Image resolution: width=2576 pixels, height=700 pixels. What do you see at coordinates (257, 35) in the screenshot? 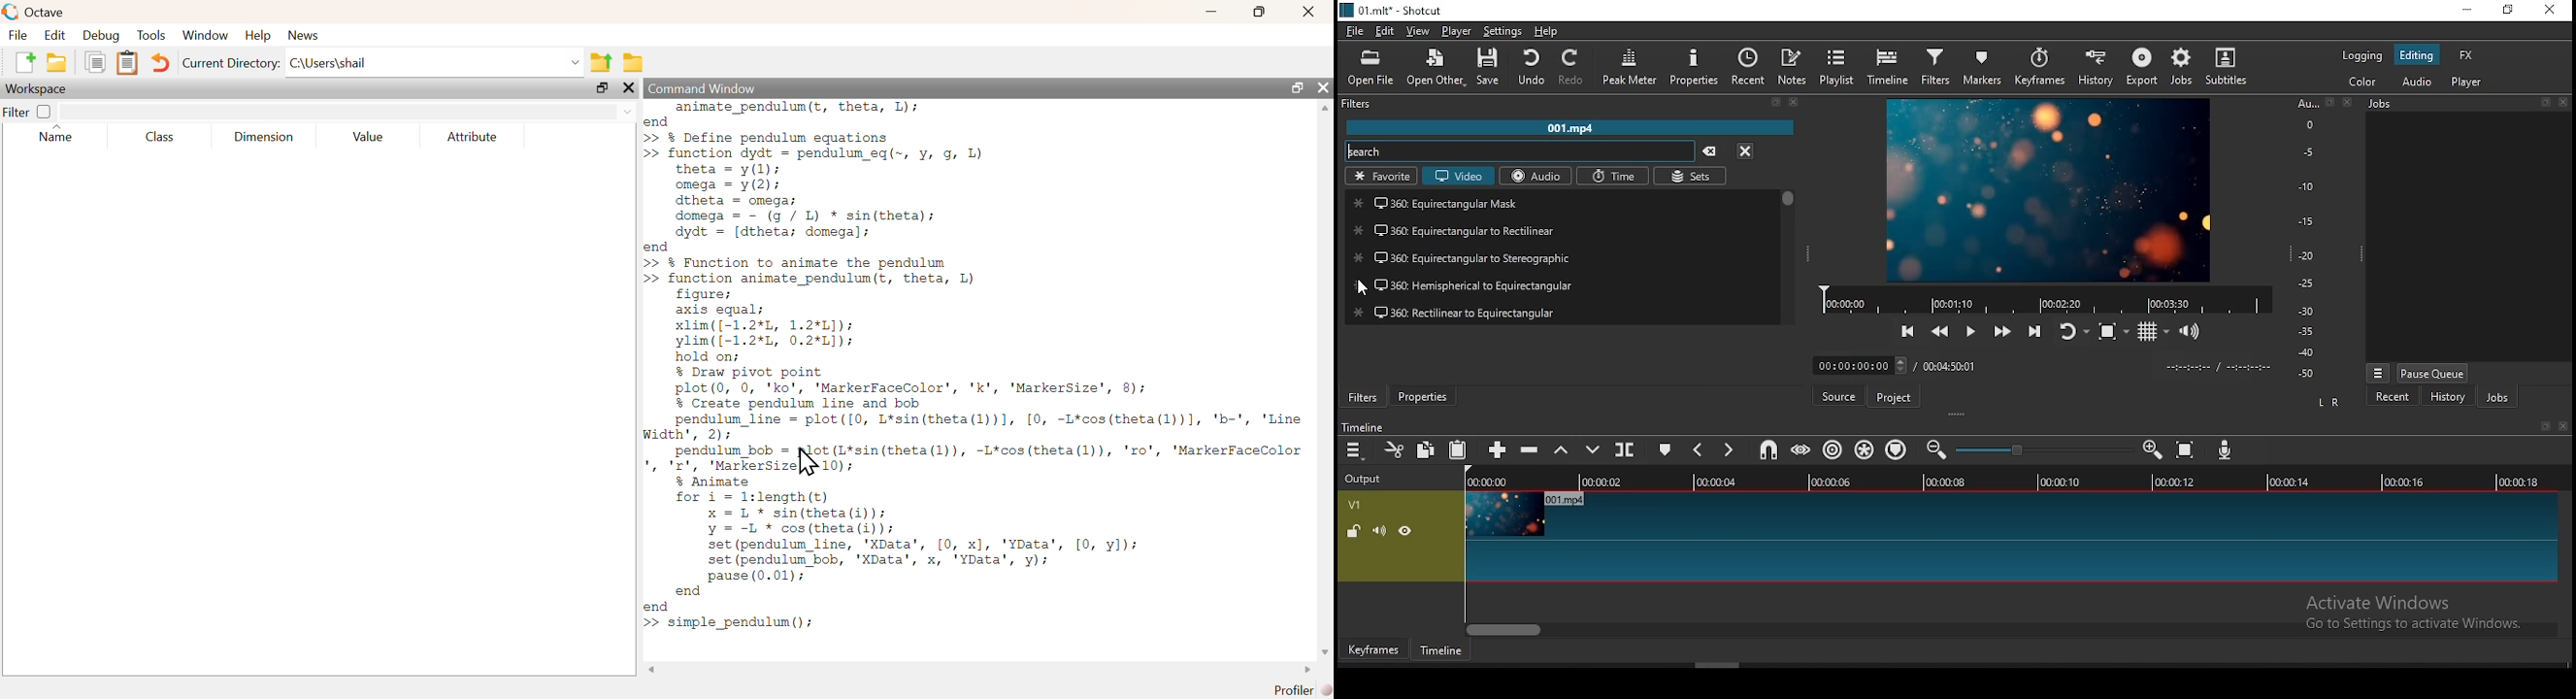
I see `Help` at bounding box center [257, 35].